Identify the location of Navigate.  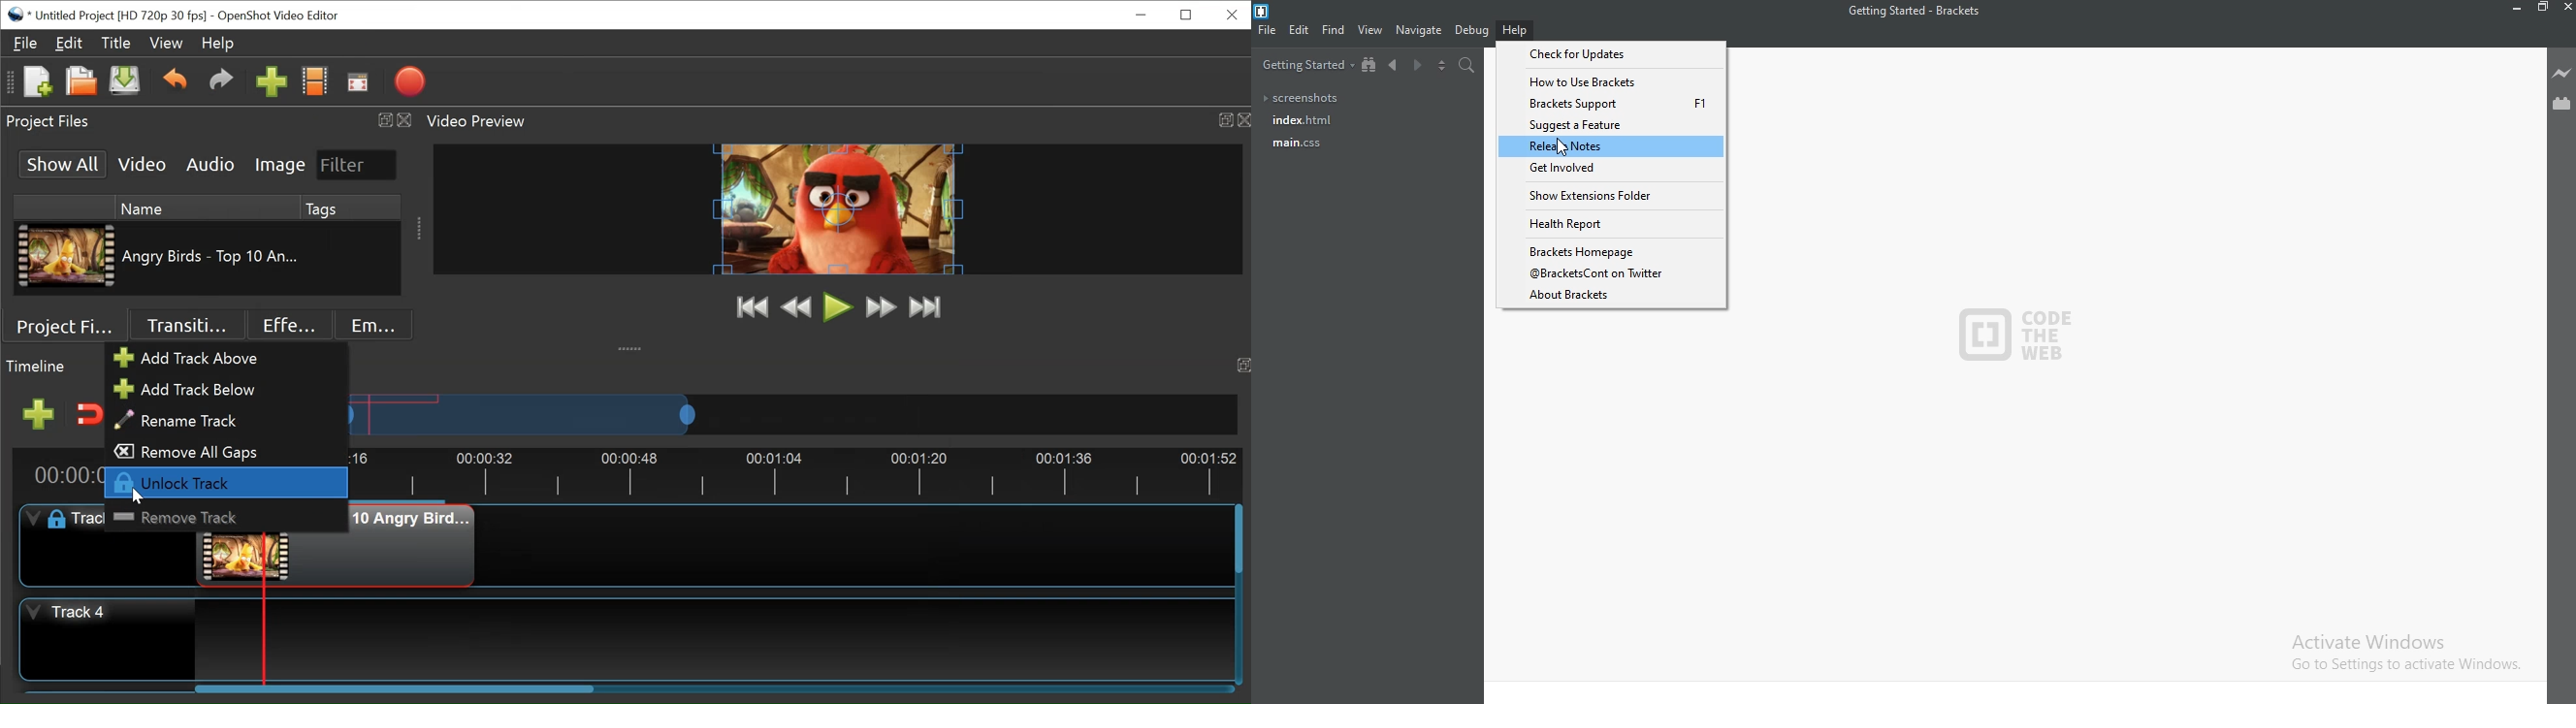
(1419, 30).